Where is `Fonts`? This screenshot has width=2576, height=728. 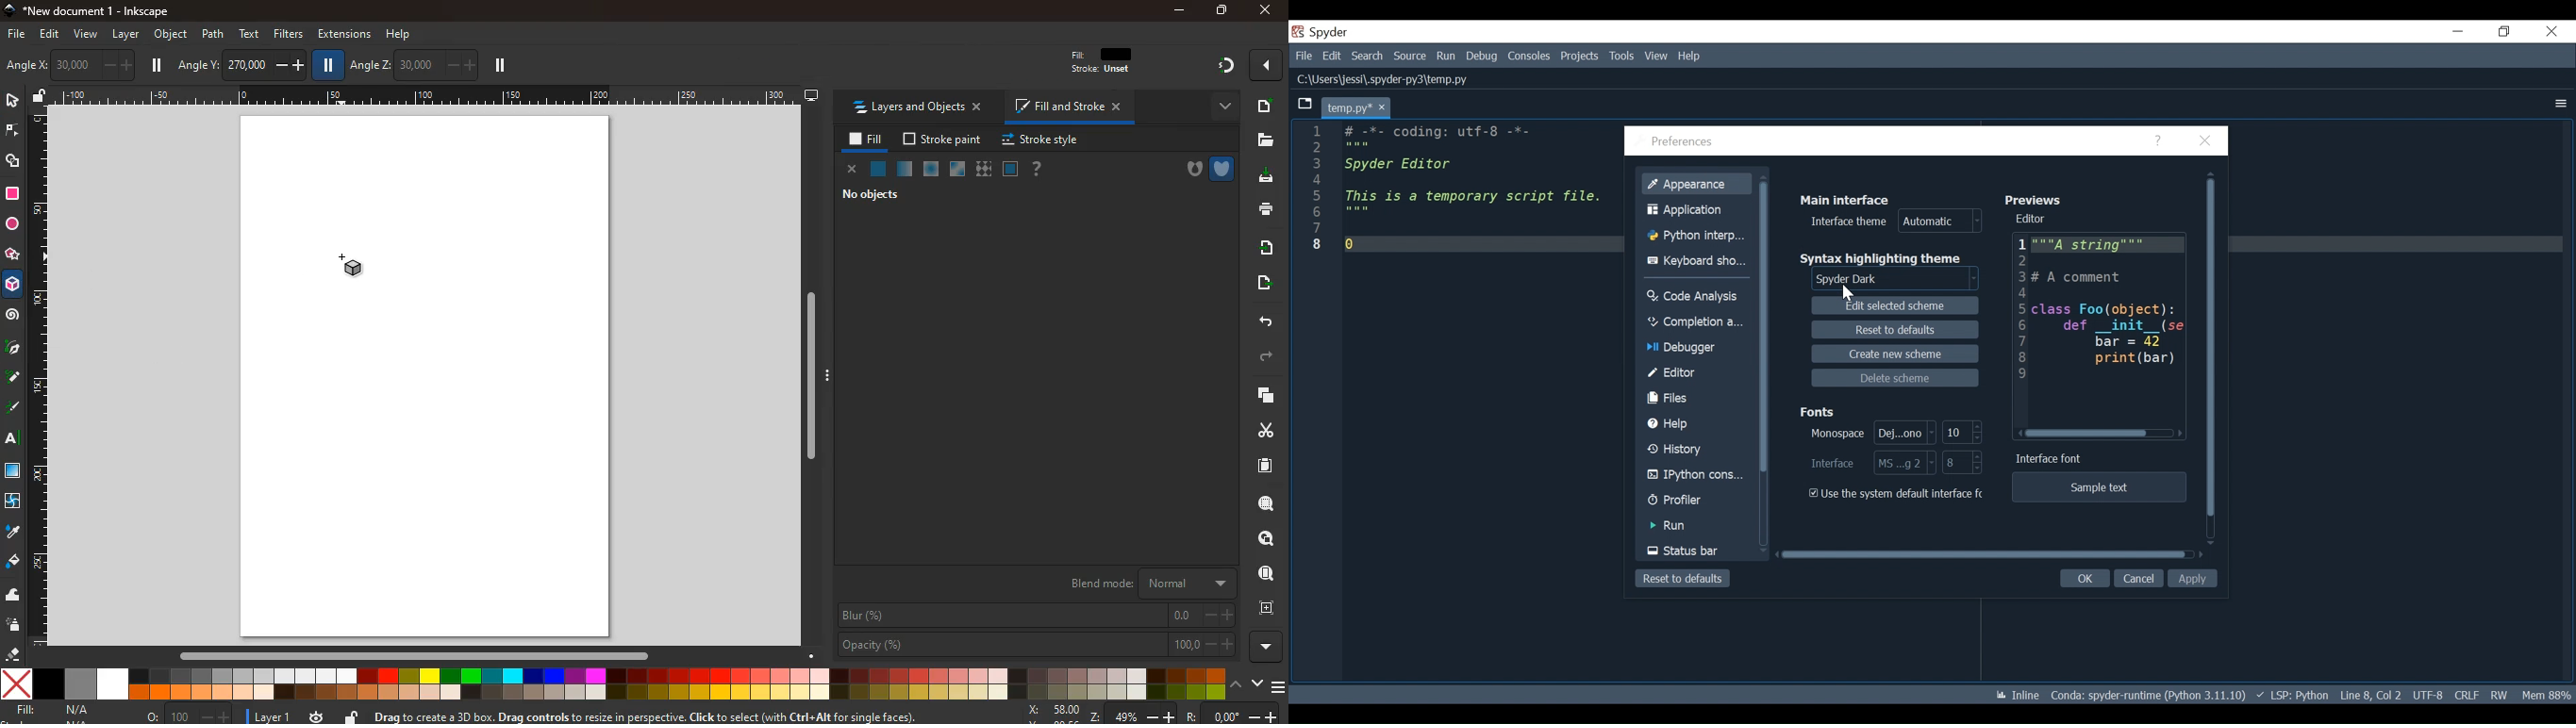 Fonts is located at coordinates (1818, 412).